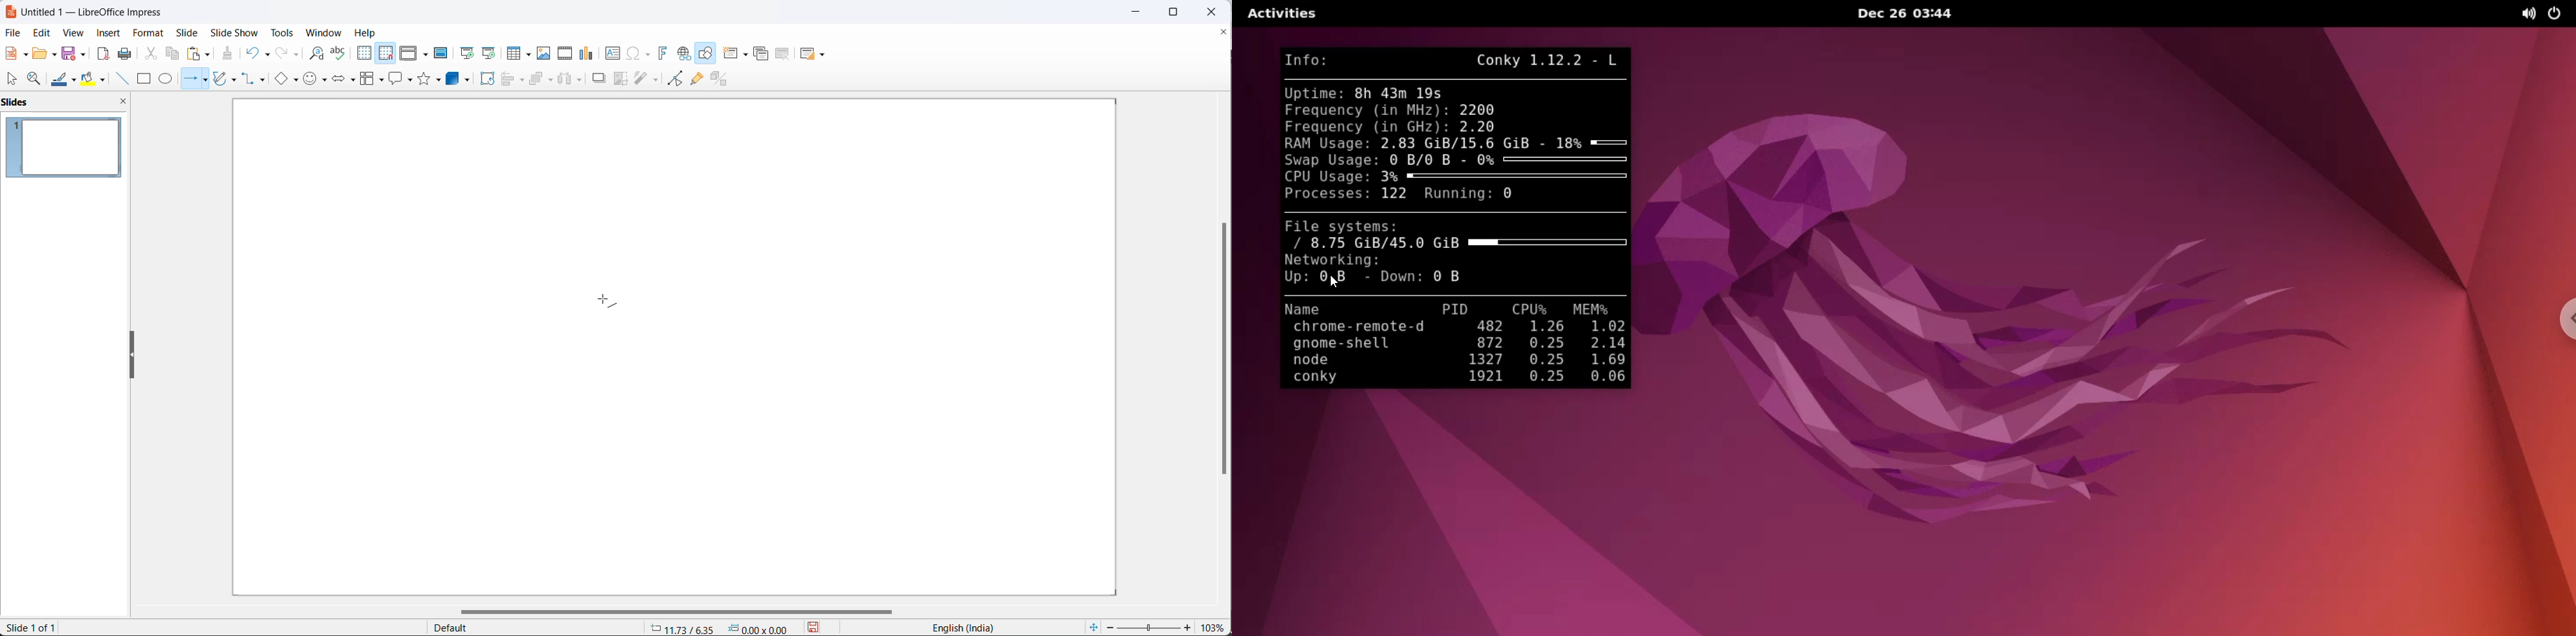 The image size is (2576, 644). What do you see at coordinates (149, 32) in the screenshot?
I see `format` at bounding box center [149, 32].